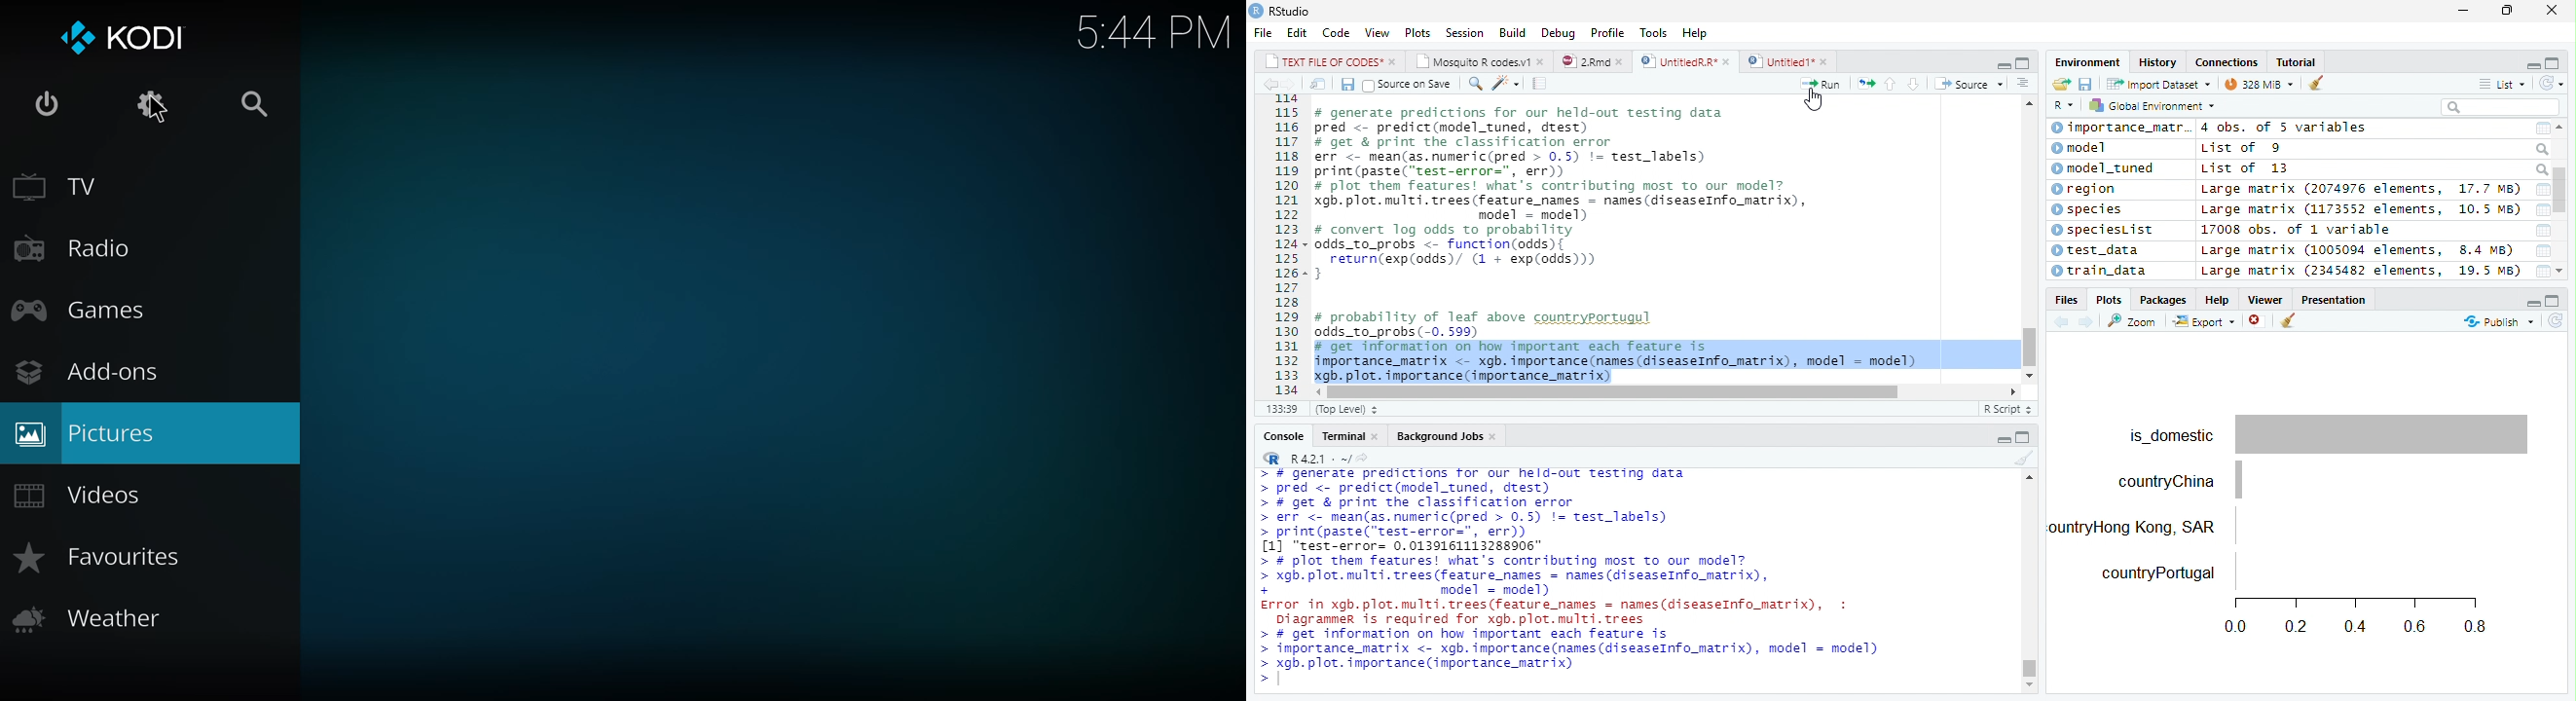 Image resolution: width=2576 pixels, height=728 pixels. Describe the element at coordinates (2552, 299) in the screenshot. I see `Maximize` at that location.